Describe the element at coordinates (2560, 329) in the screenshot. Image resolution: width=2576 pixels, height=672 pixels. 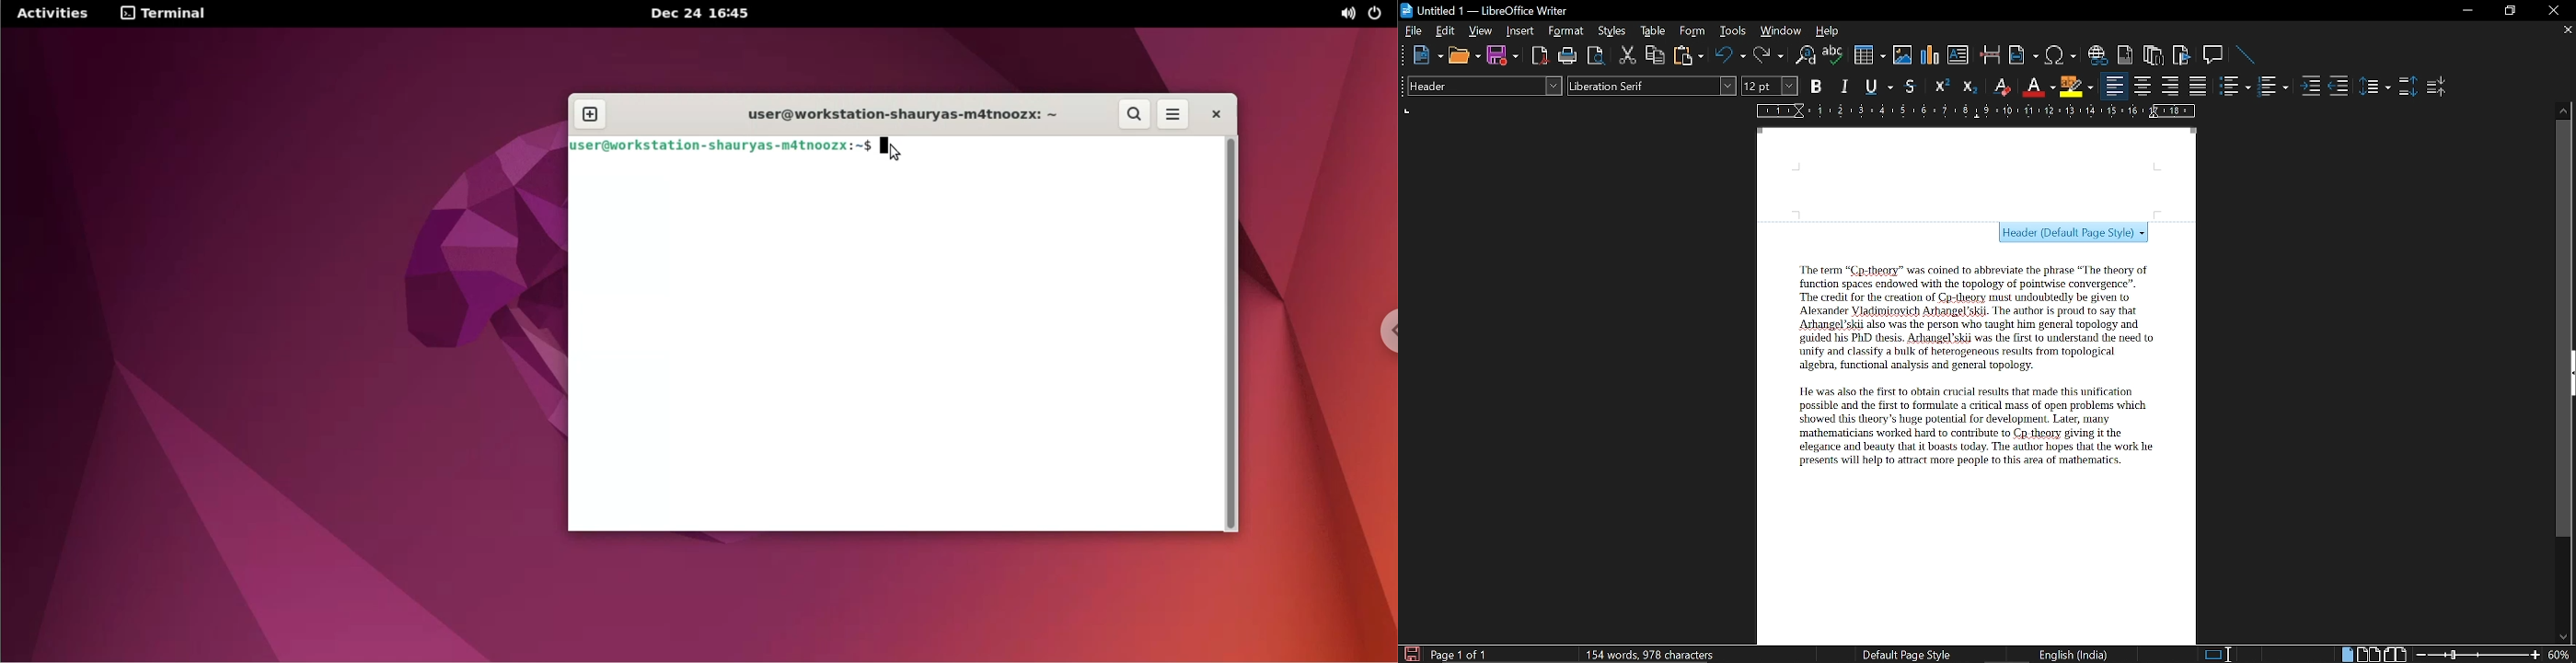
I see `vertical scrollbar` at that location.